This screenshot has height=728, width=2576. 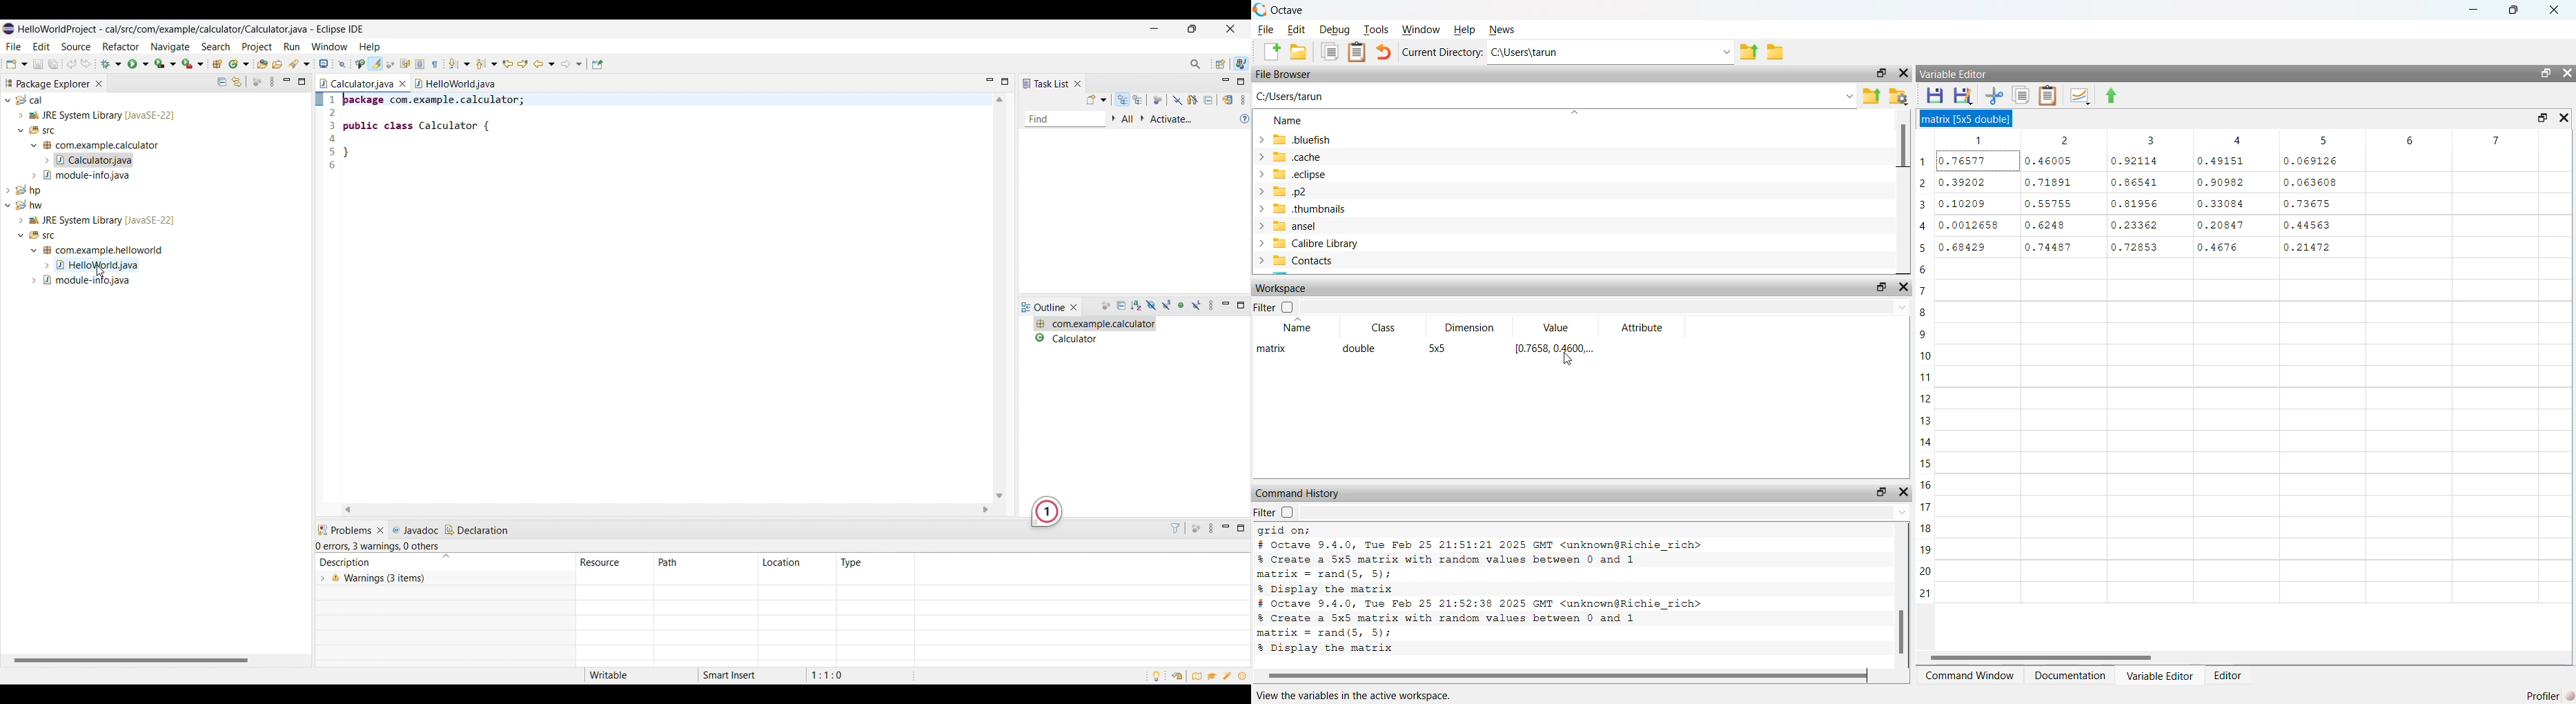 I want to click on View menu, so click(x=1213, y=529).